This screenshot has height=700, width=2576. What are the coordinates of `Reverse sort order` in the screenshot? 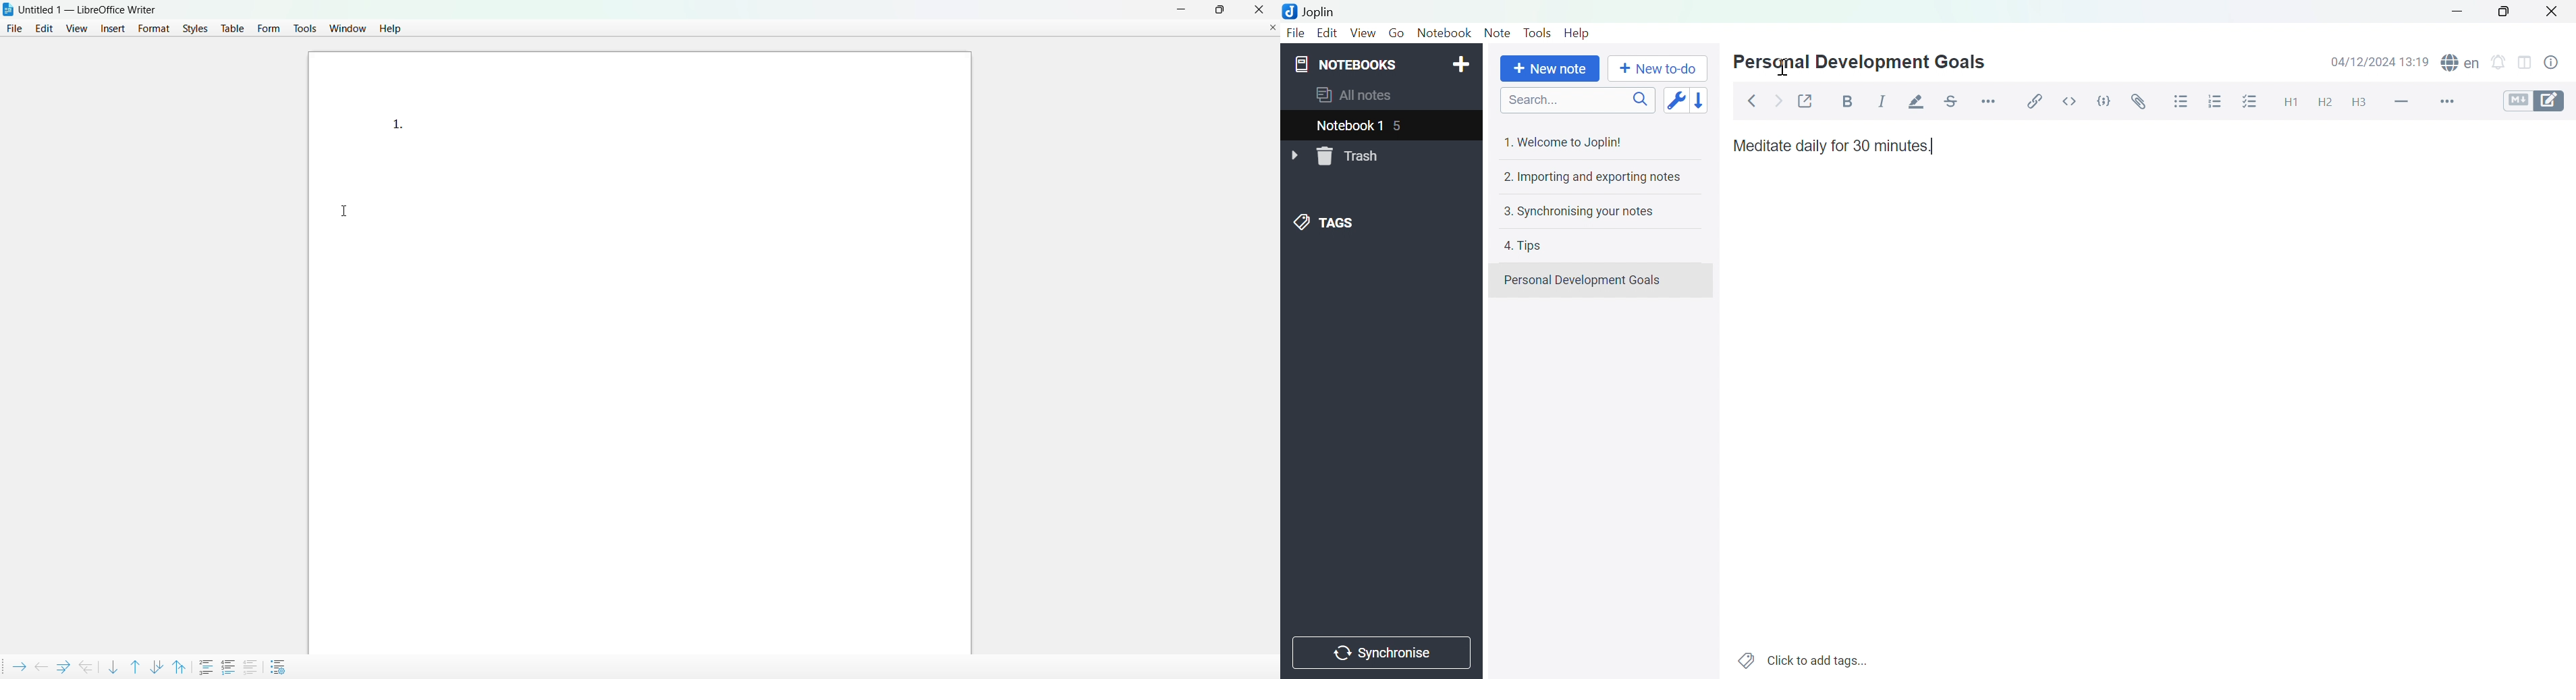 It's located at (1700, 99).